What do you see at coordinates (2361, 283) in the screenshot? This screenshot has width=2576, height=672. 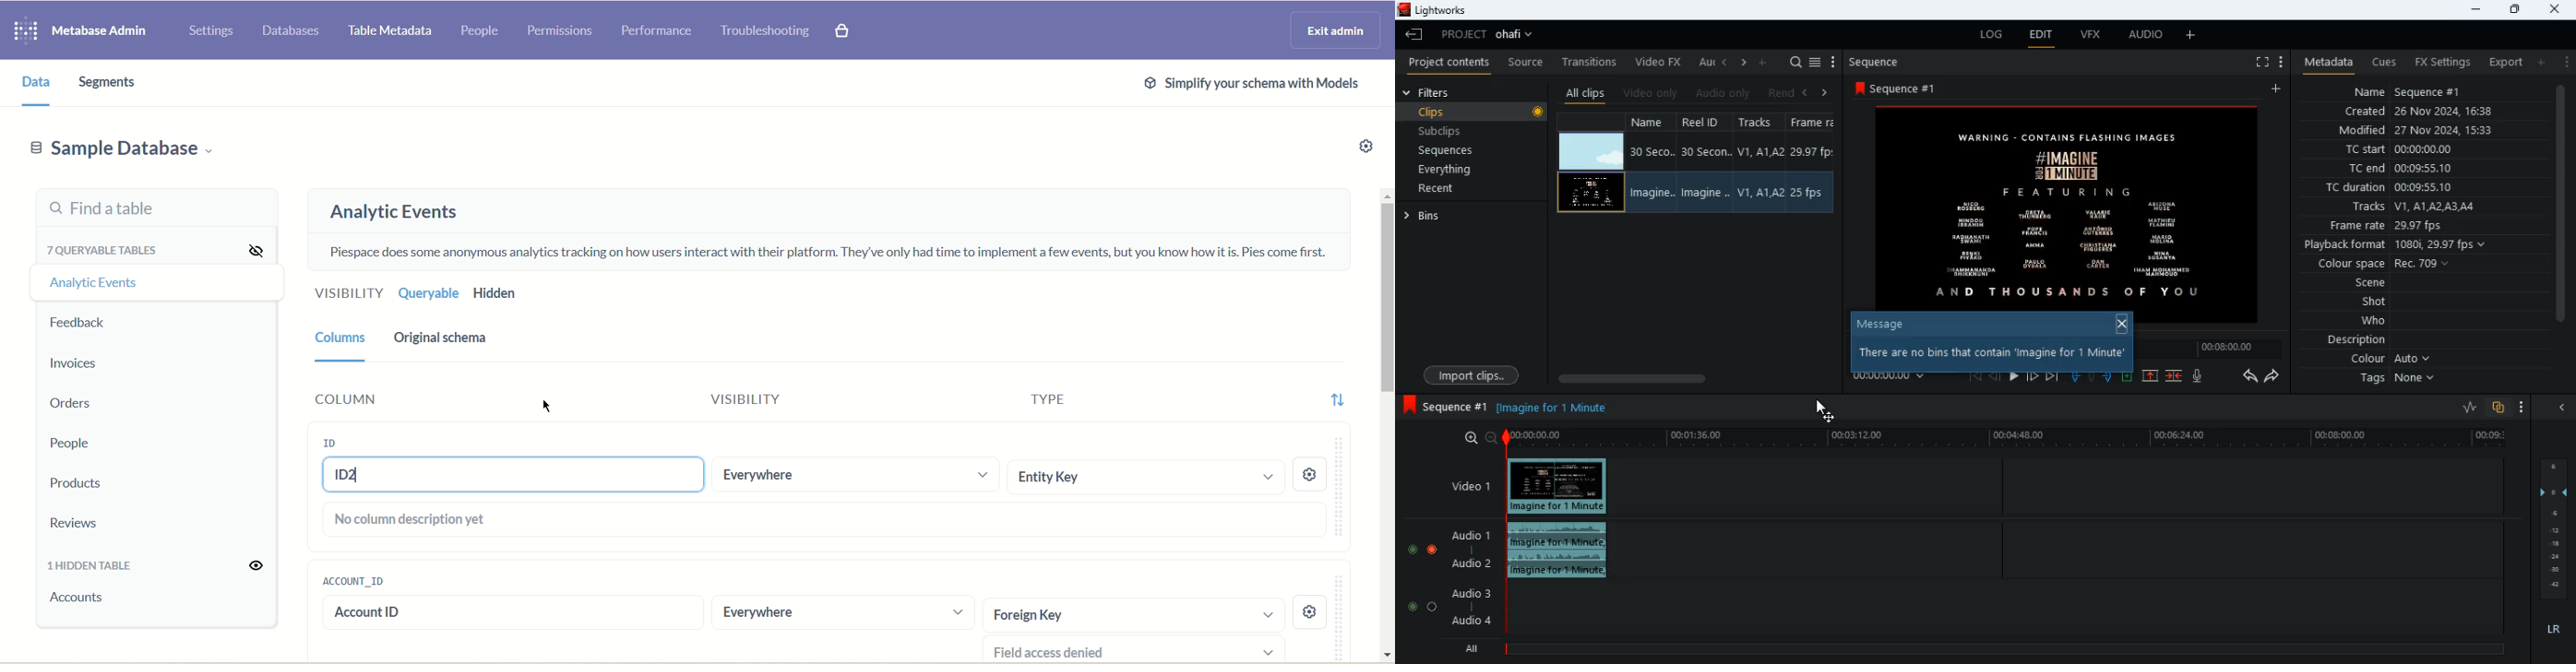 I see `scene` at bounding box center [2361, 283].